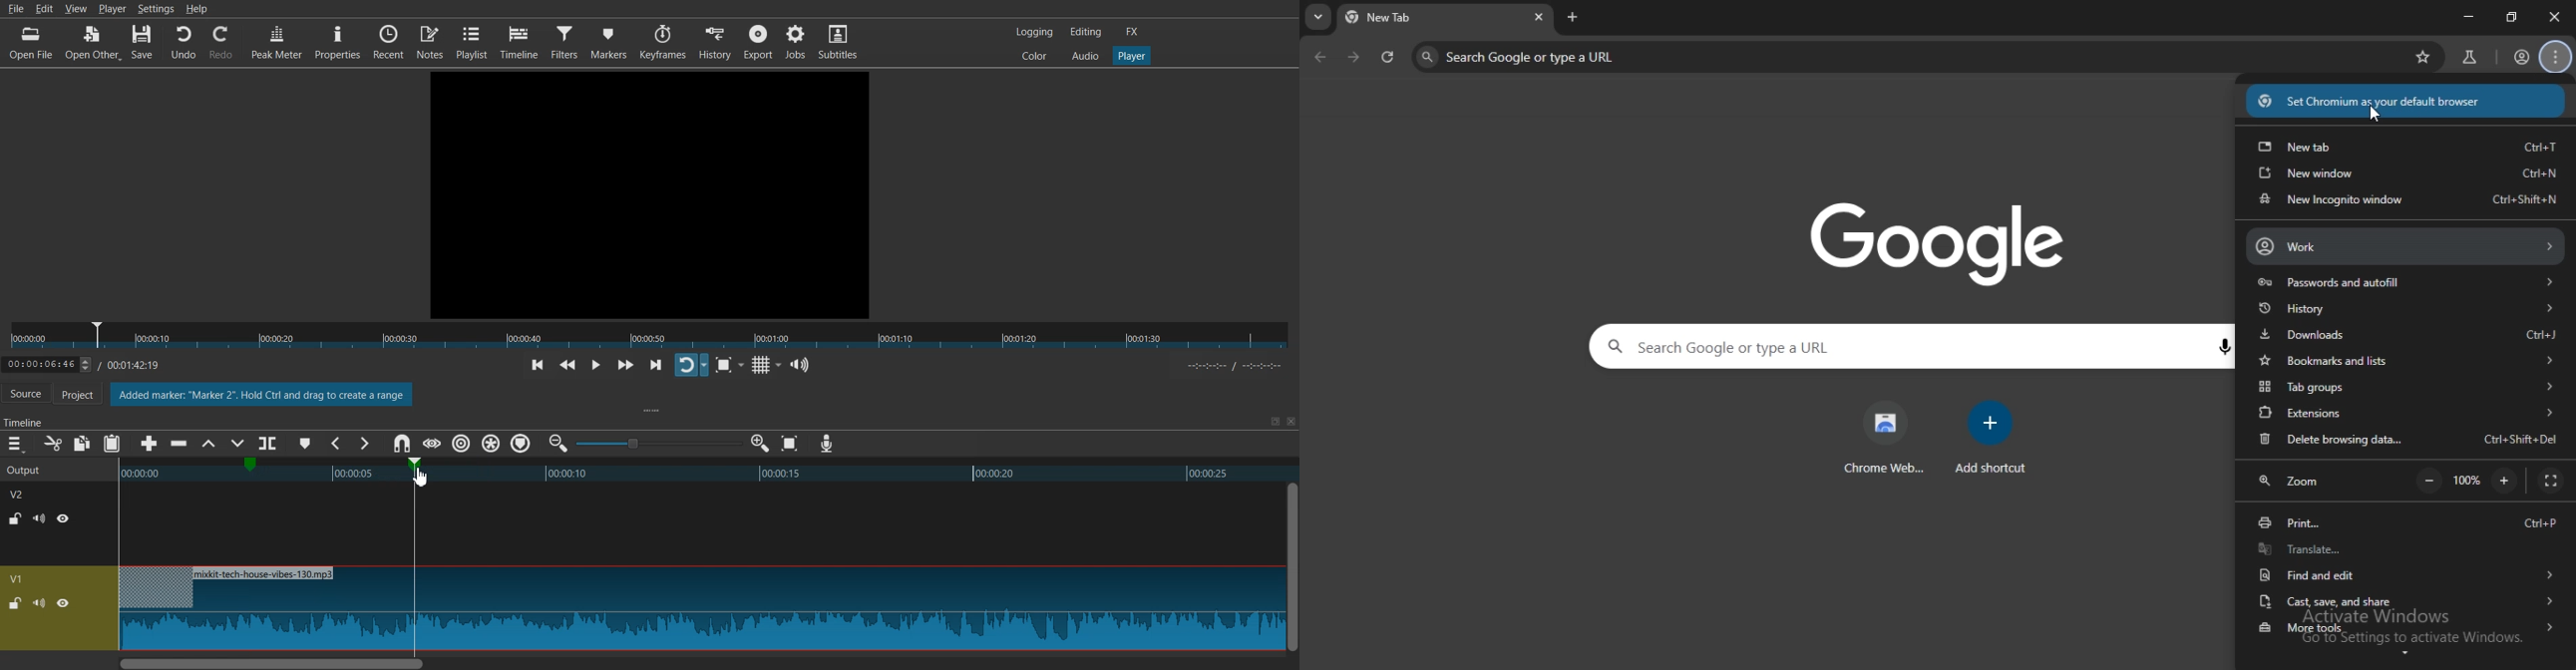 The width and height of the screenshot is (2576, 672). I want to click on cast save and share, so click(2406, 601).